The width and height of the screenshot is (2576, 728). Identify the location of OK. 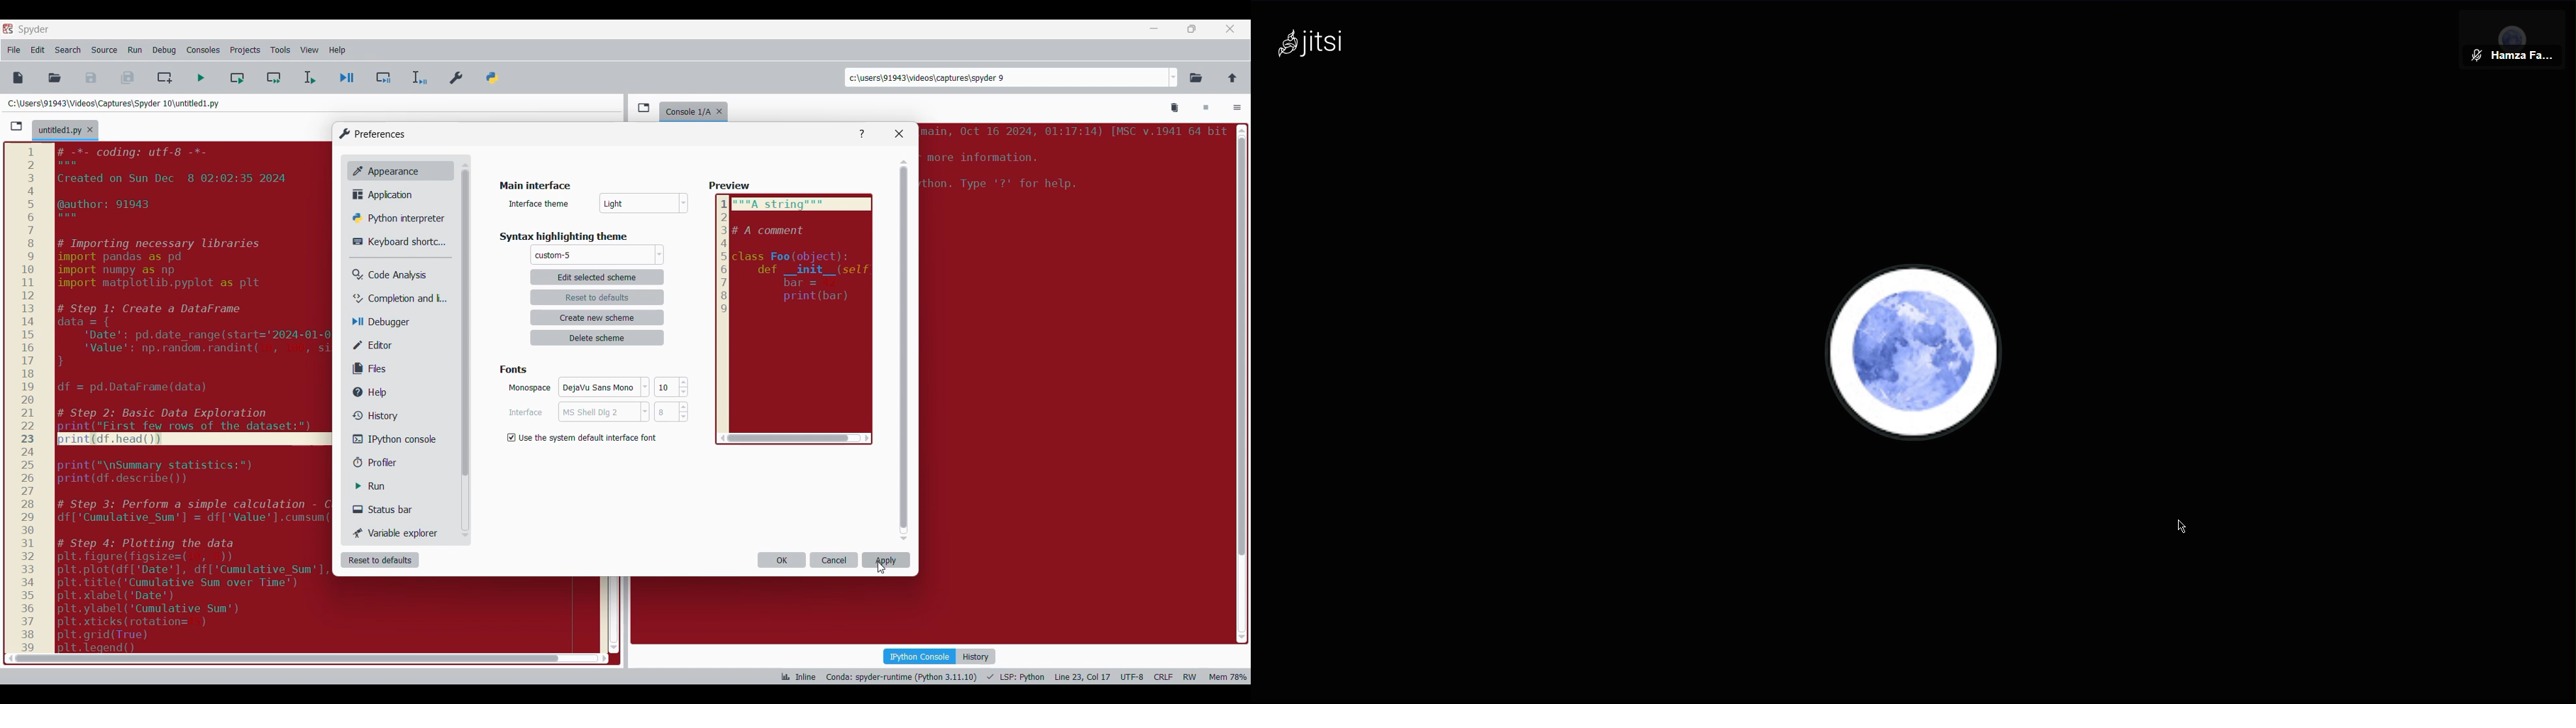
(782, 560).